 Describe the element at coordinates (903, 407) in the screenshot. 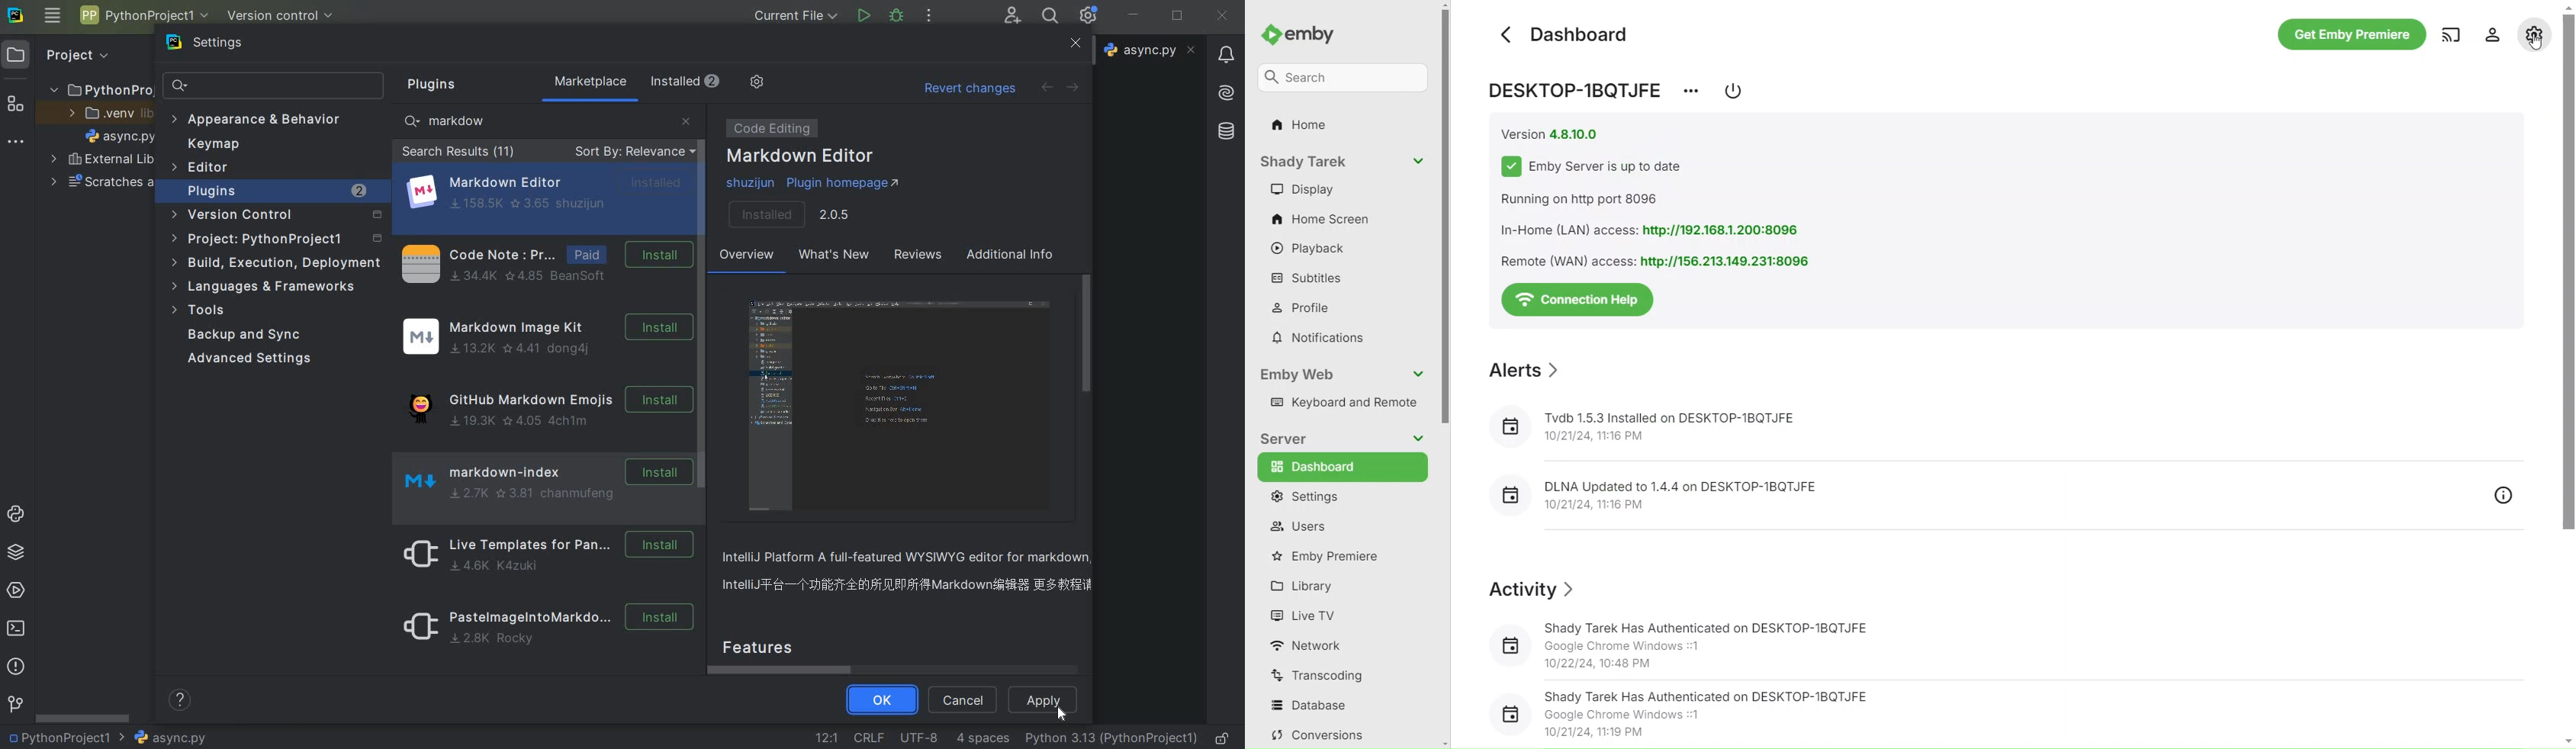

I see `editor view` at that location.